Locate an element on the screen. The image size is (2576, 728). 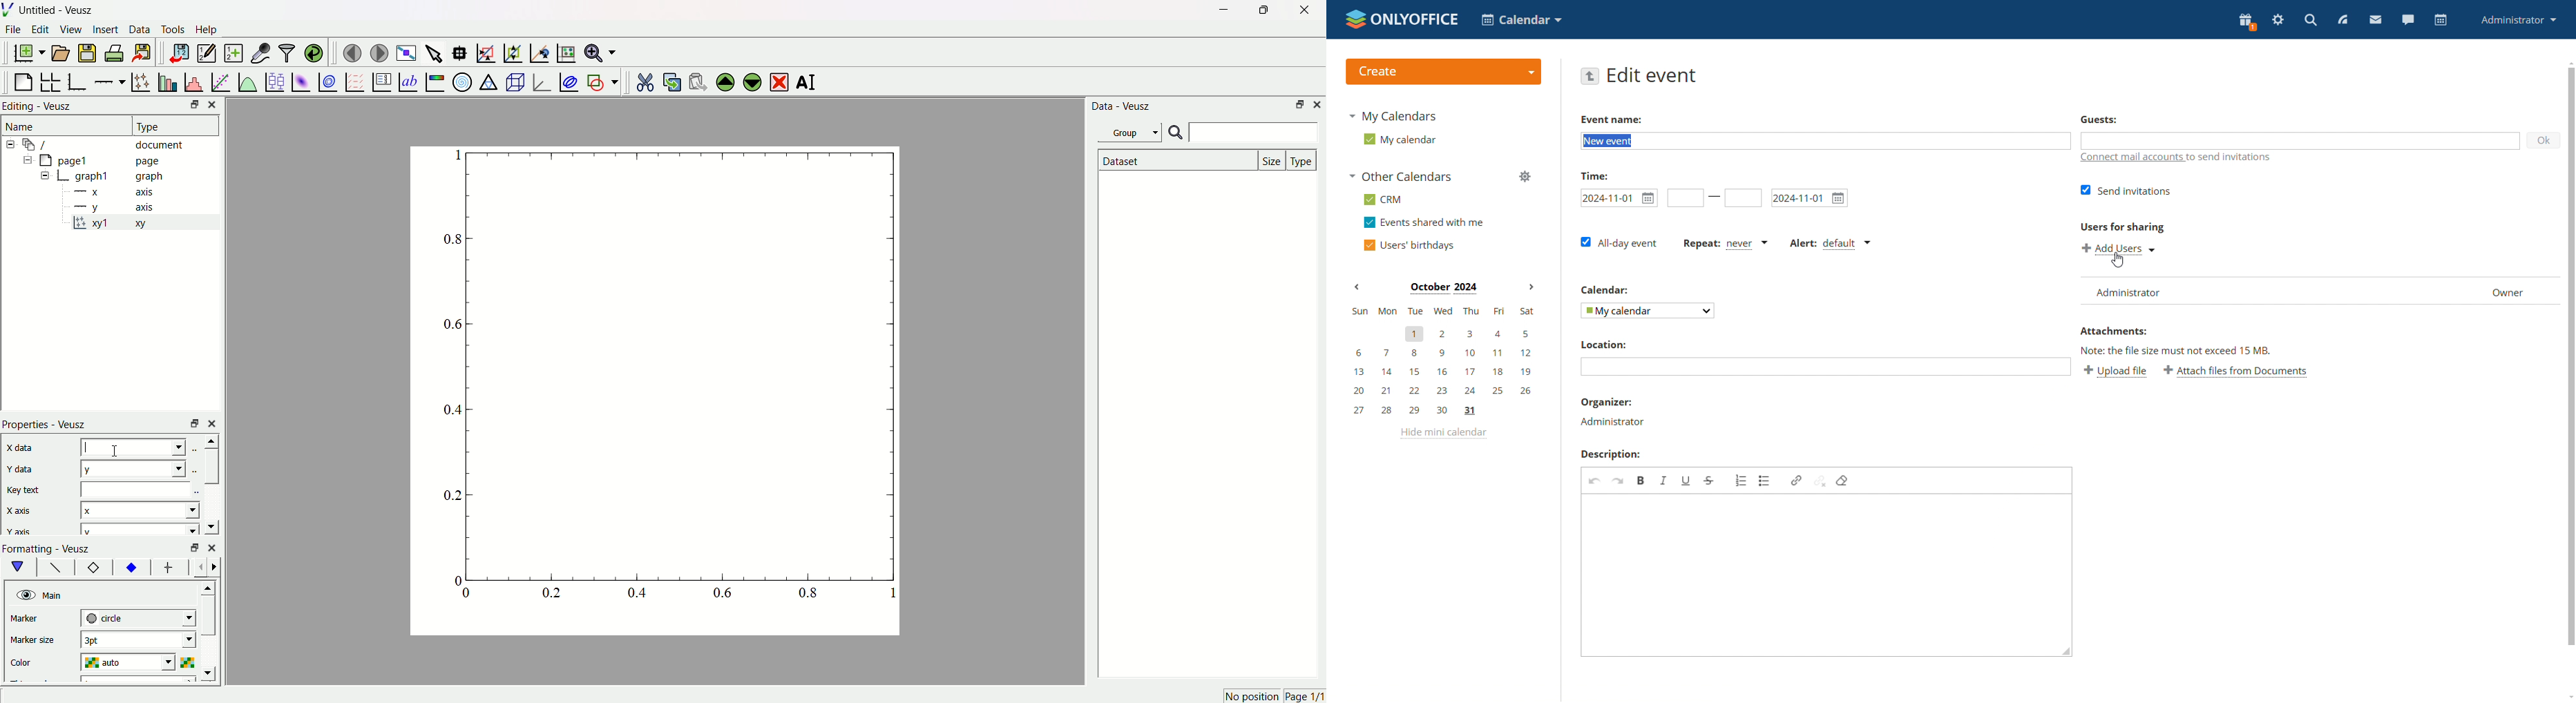
event Name is located at coordinates (1613, 120).